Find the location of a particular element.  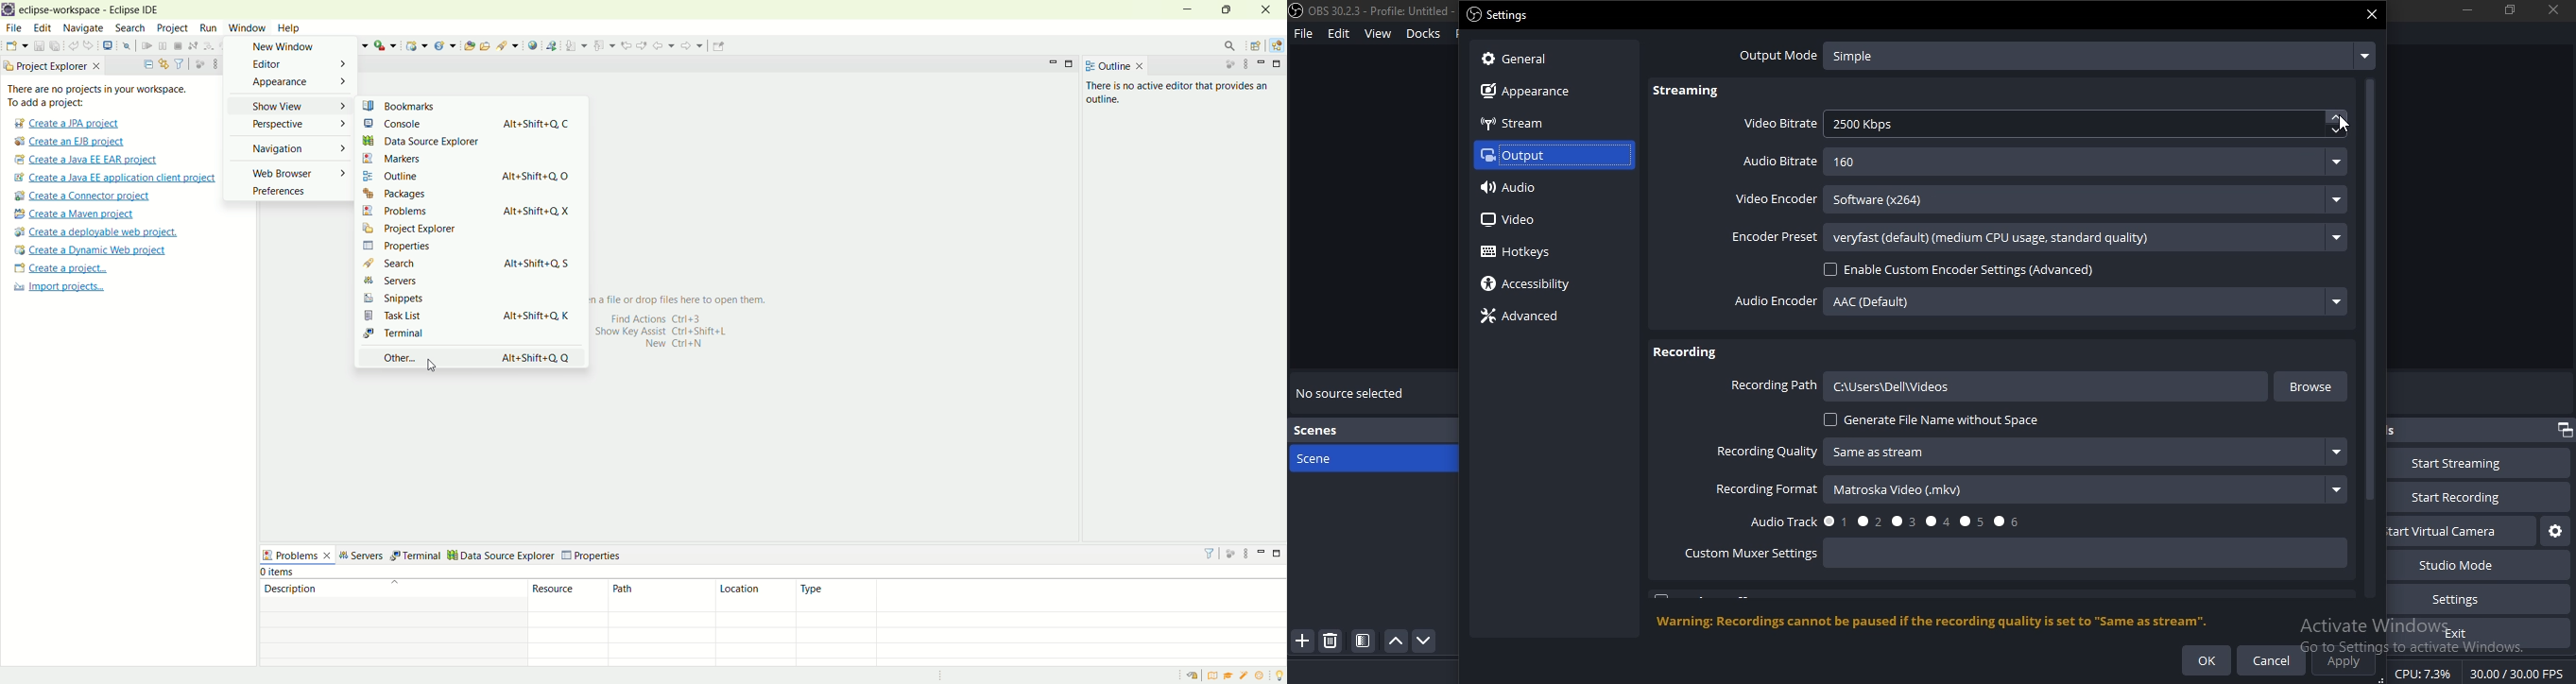

‘Same as stream is located at coordinates (2088, 452).